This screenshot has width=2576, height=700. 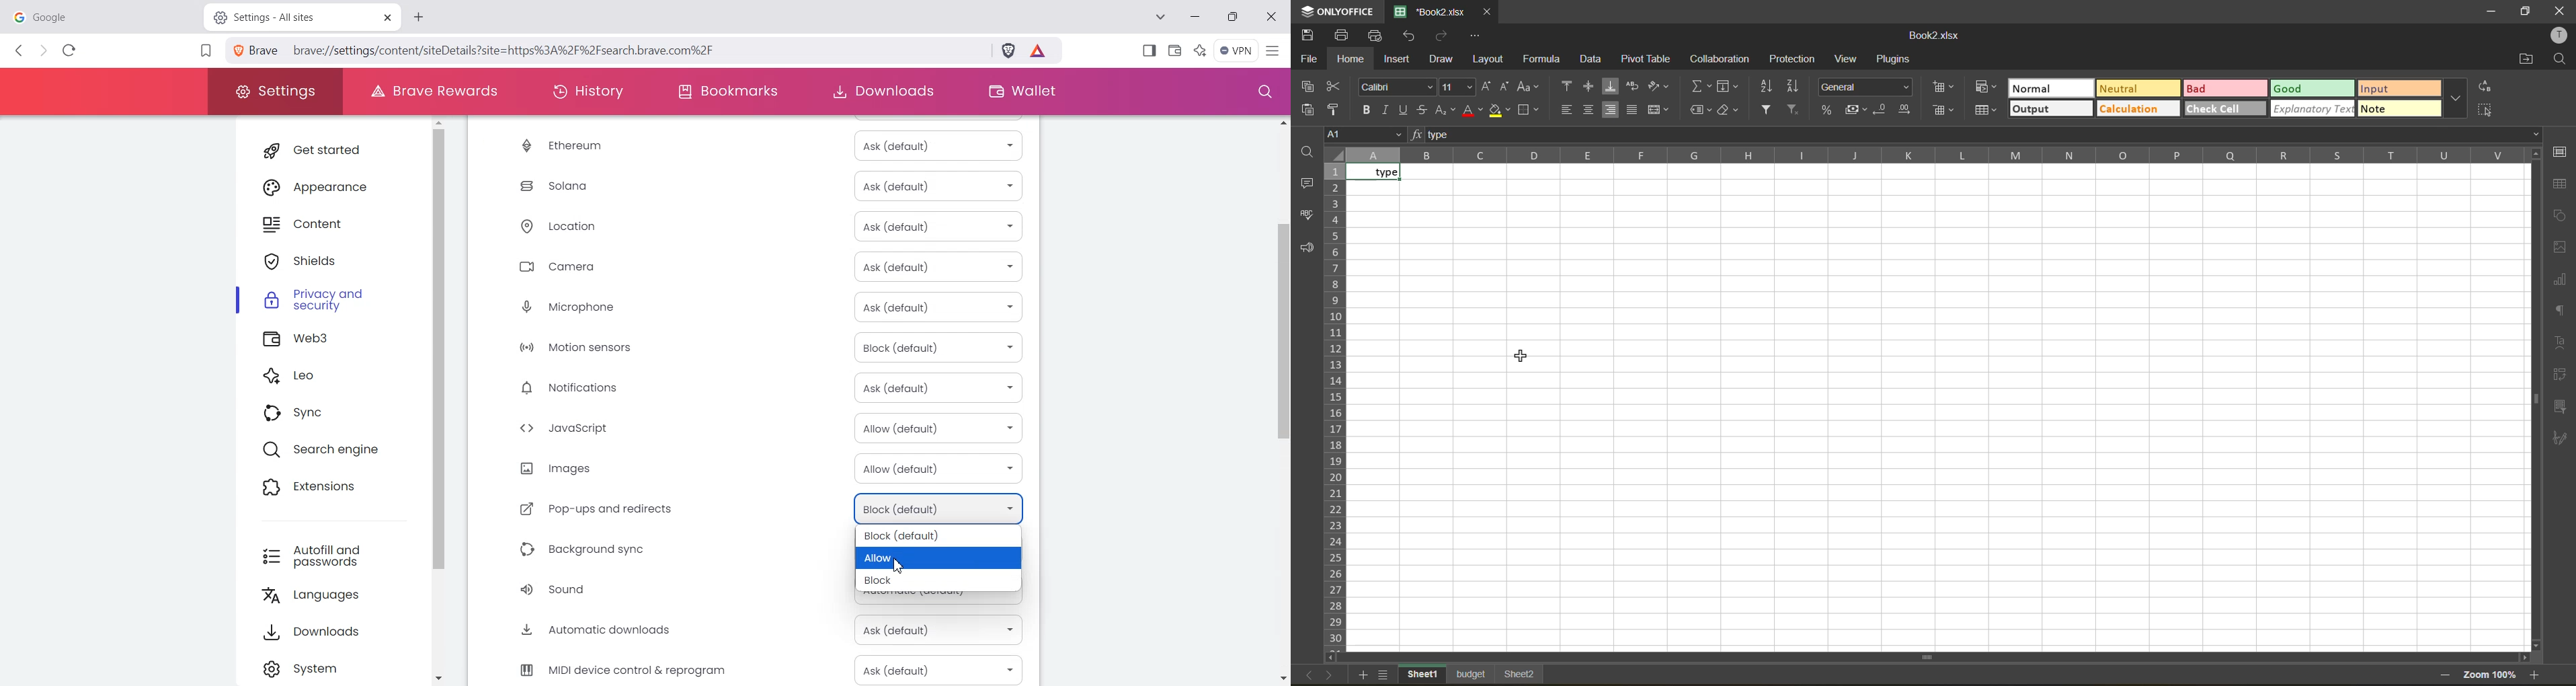 I want to click on Get started, so click(x=330, y=150).